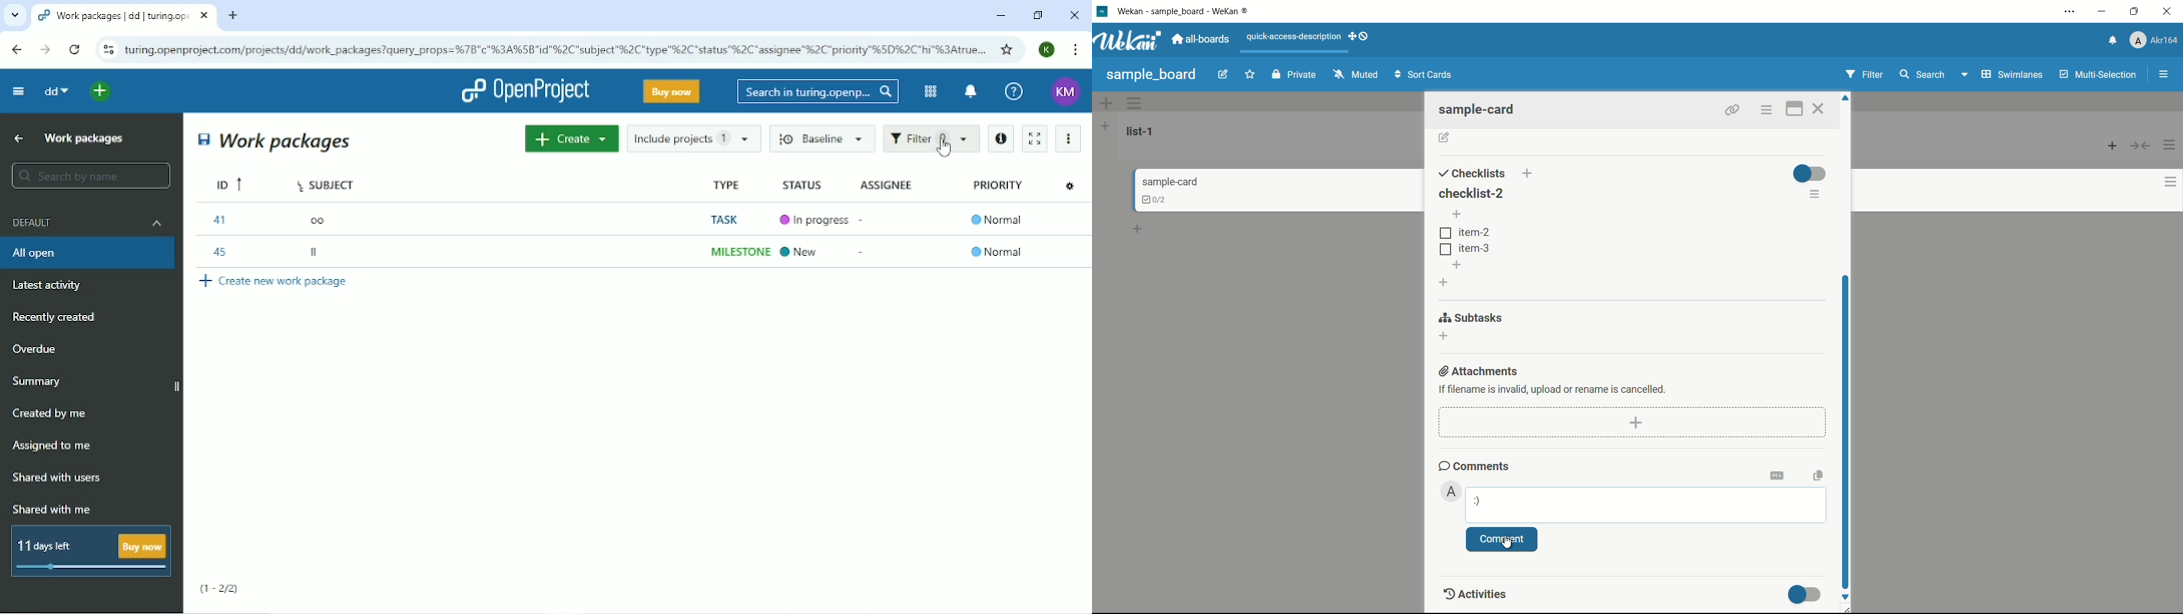 This screenshot has width=2184, height=616. Describe the element at coordinates (2114, 39) in the screenshot. I see `notifications` at that location.